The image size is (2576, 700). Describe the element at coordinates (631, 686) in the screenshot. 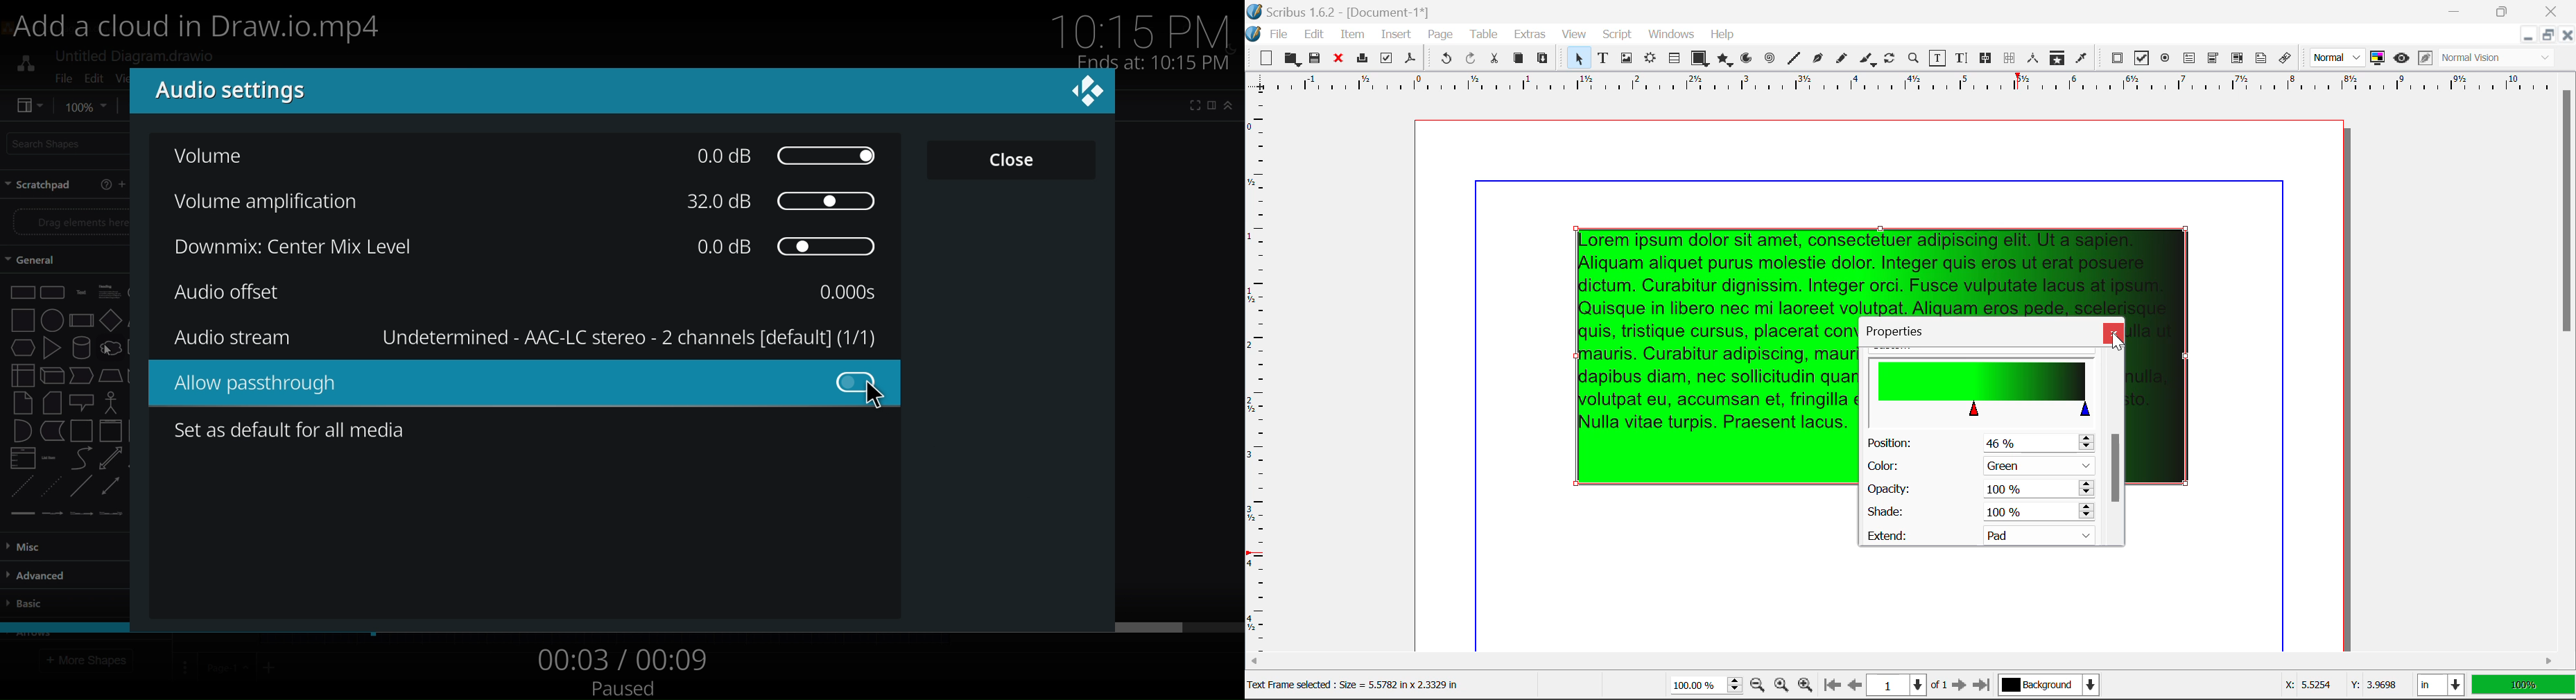

I see `paused` at that location.